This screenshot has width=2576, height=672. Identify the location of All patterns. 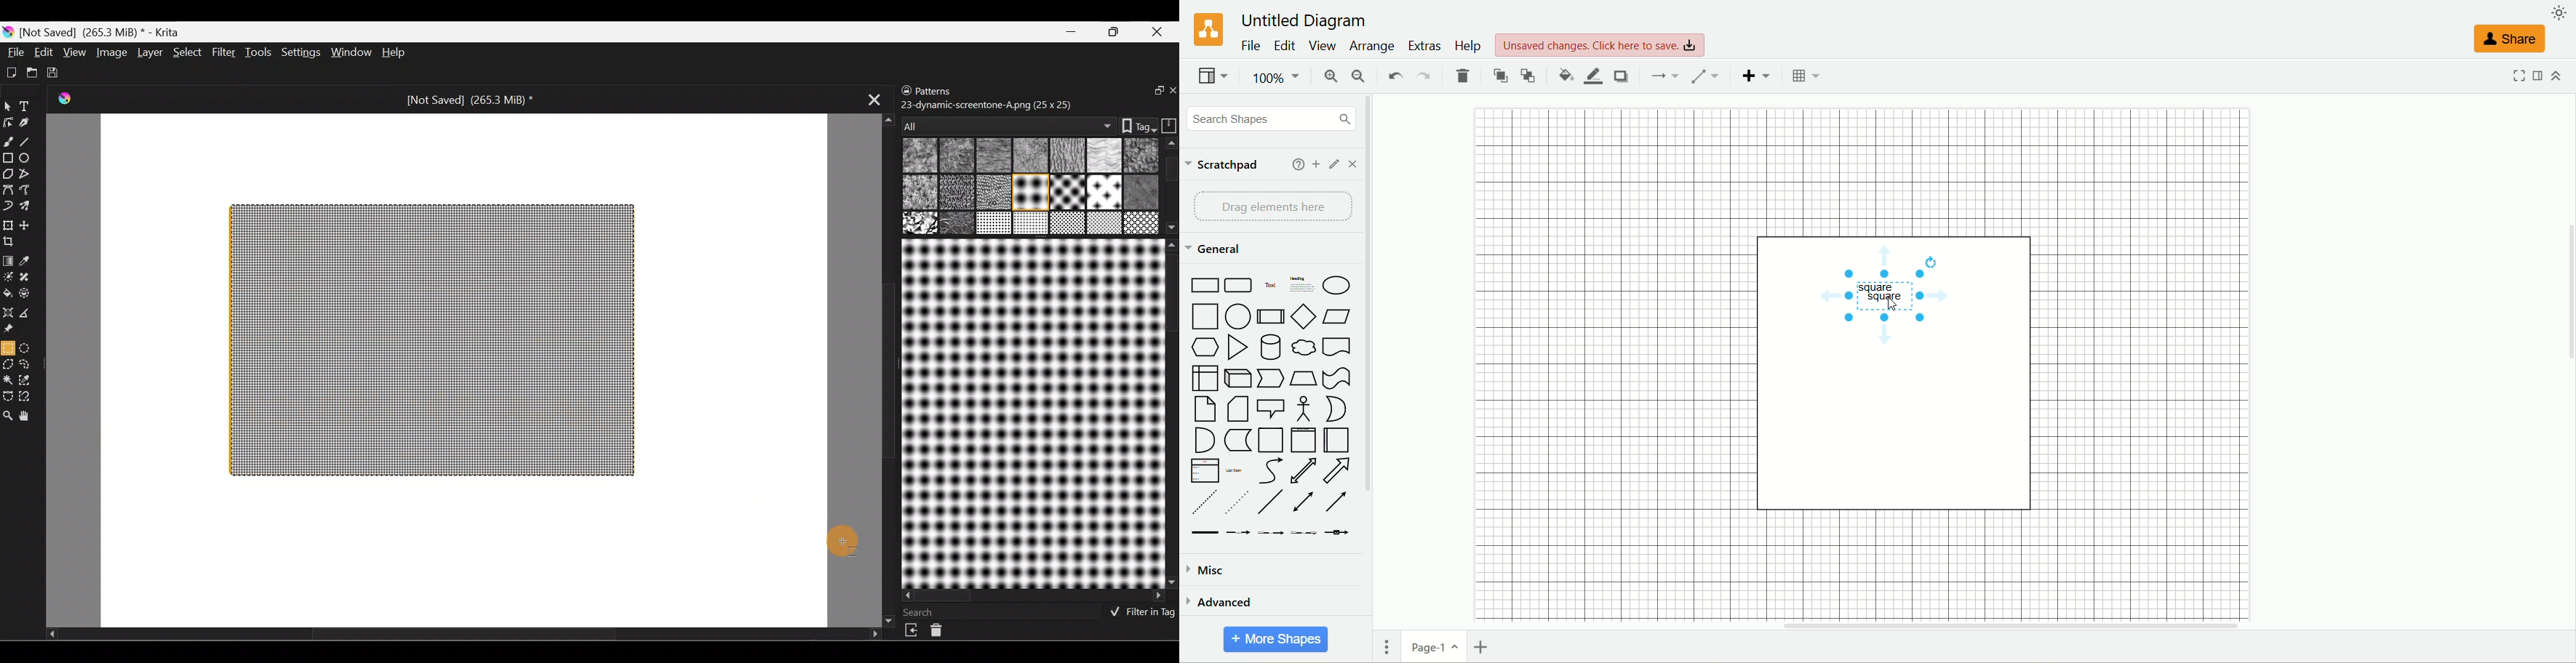
(1006, 122).